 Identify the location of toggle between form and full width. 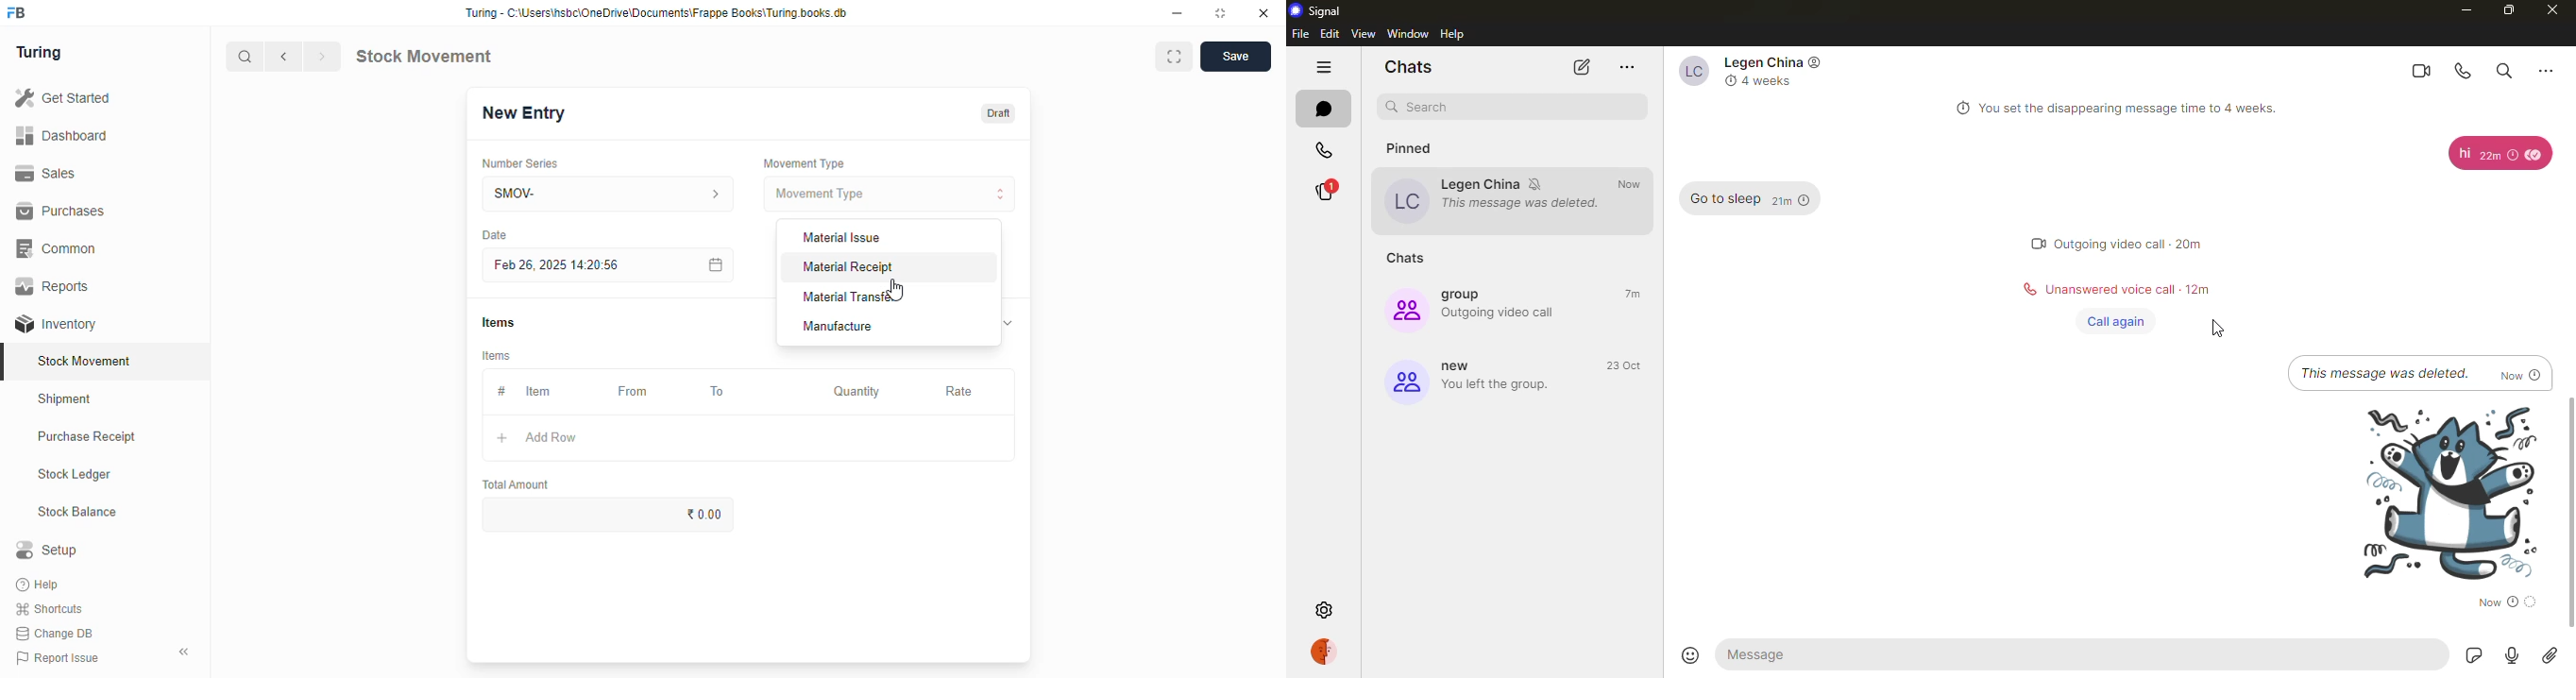
(1174, 56).